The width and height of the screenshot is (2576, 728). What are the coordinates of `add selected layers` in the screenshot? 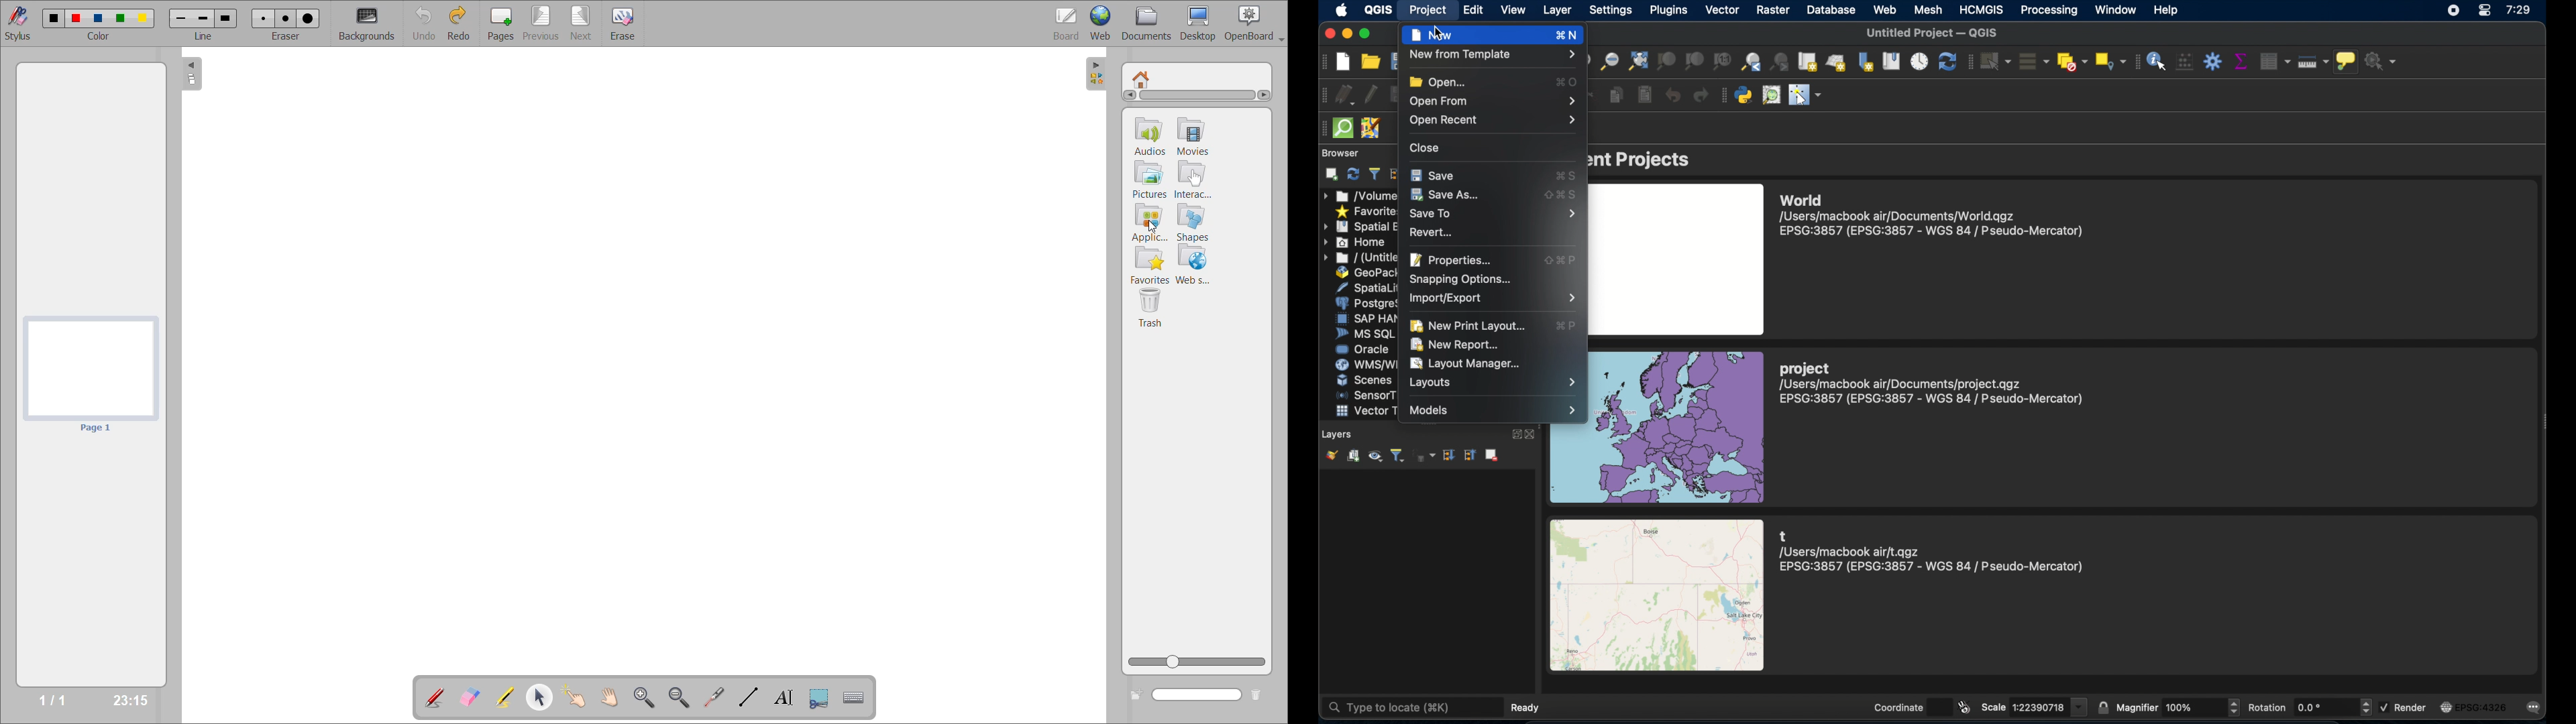 It's located at (1332, 174).